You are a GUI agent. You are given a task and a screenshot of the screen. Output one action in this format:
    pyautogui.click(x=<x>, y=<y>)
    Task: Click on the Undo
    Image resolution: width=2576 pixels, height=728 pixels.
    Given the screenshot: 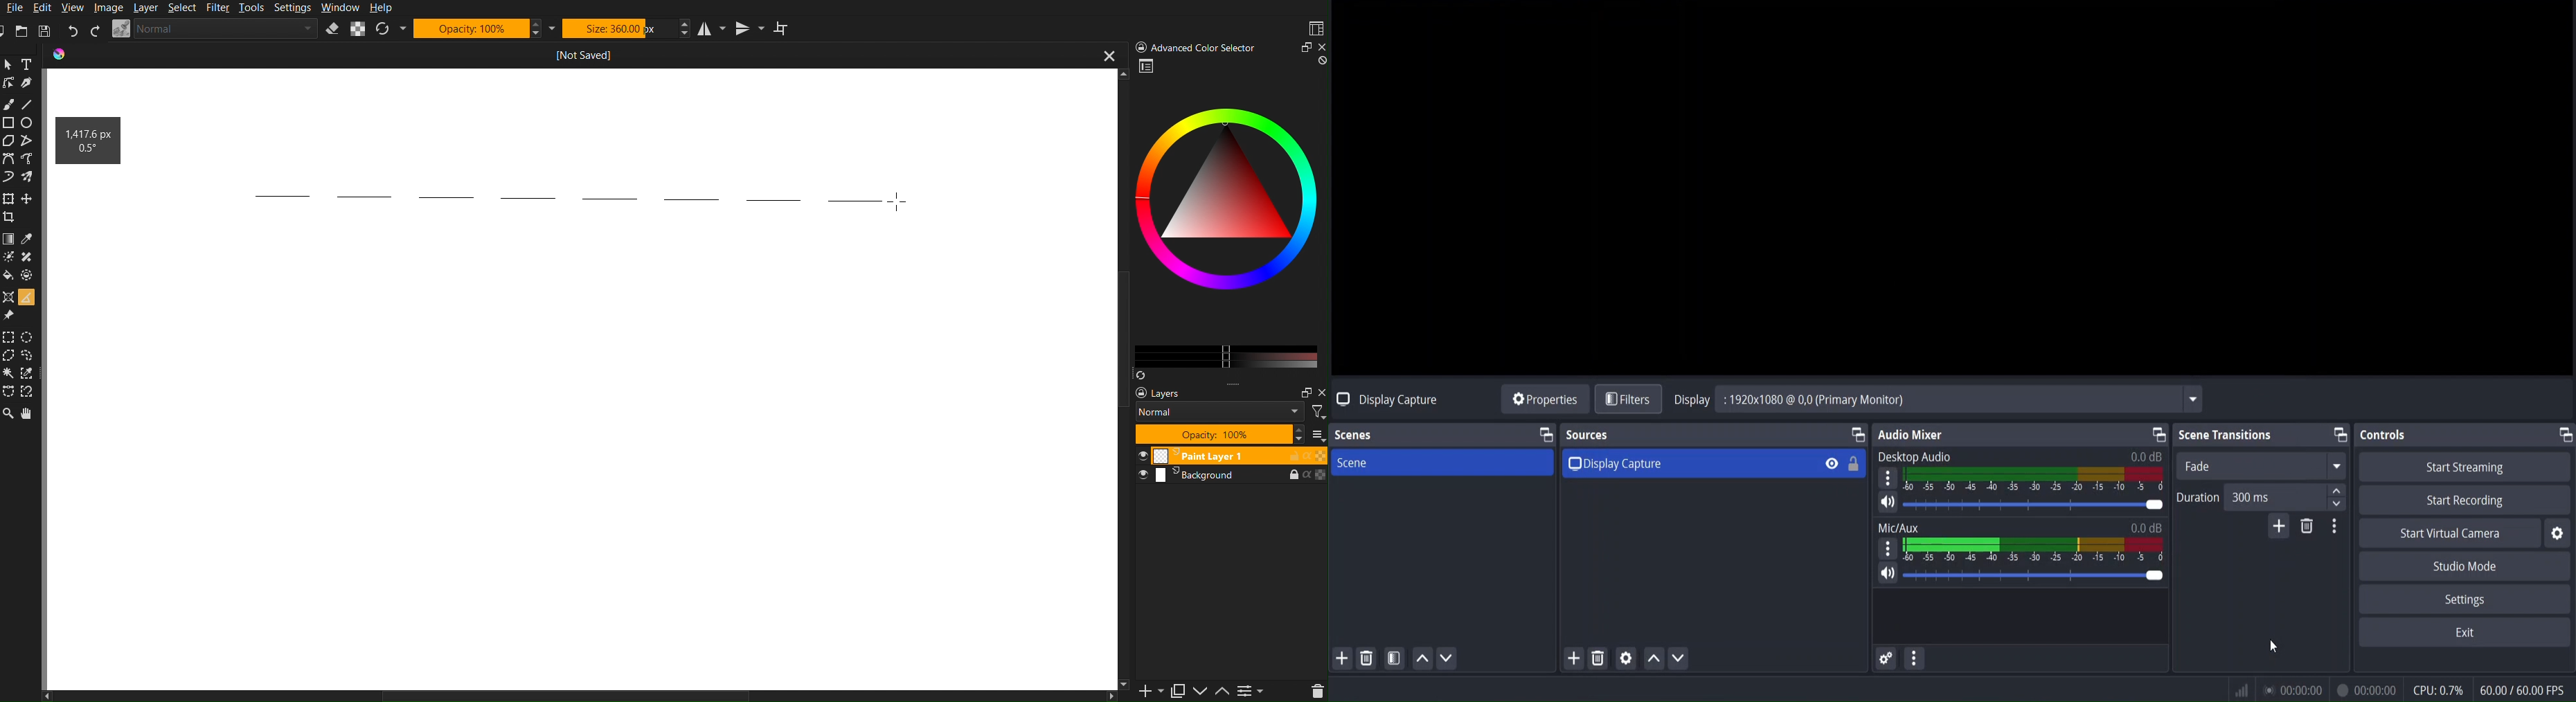 What is the action you would take?
    pyautogui.click(x=73, y=30)
    